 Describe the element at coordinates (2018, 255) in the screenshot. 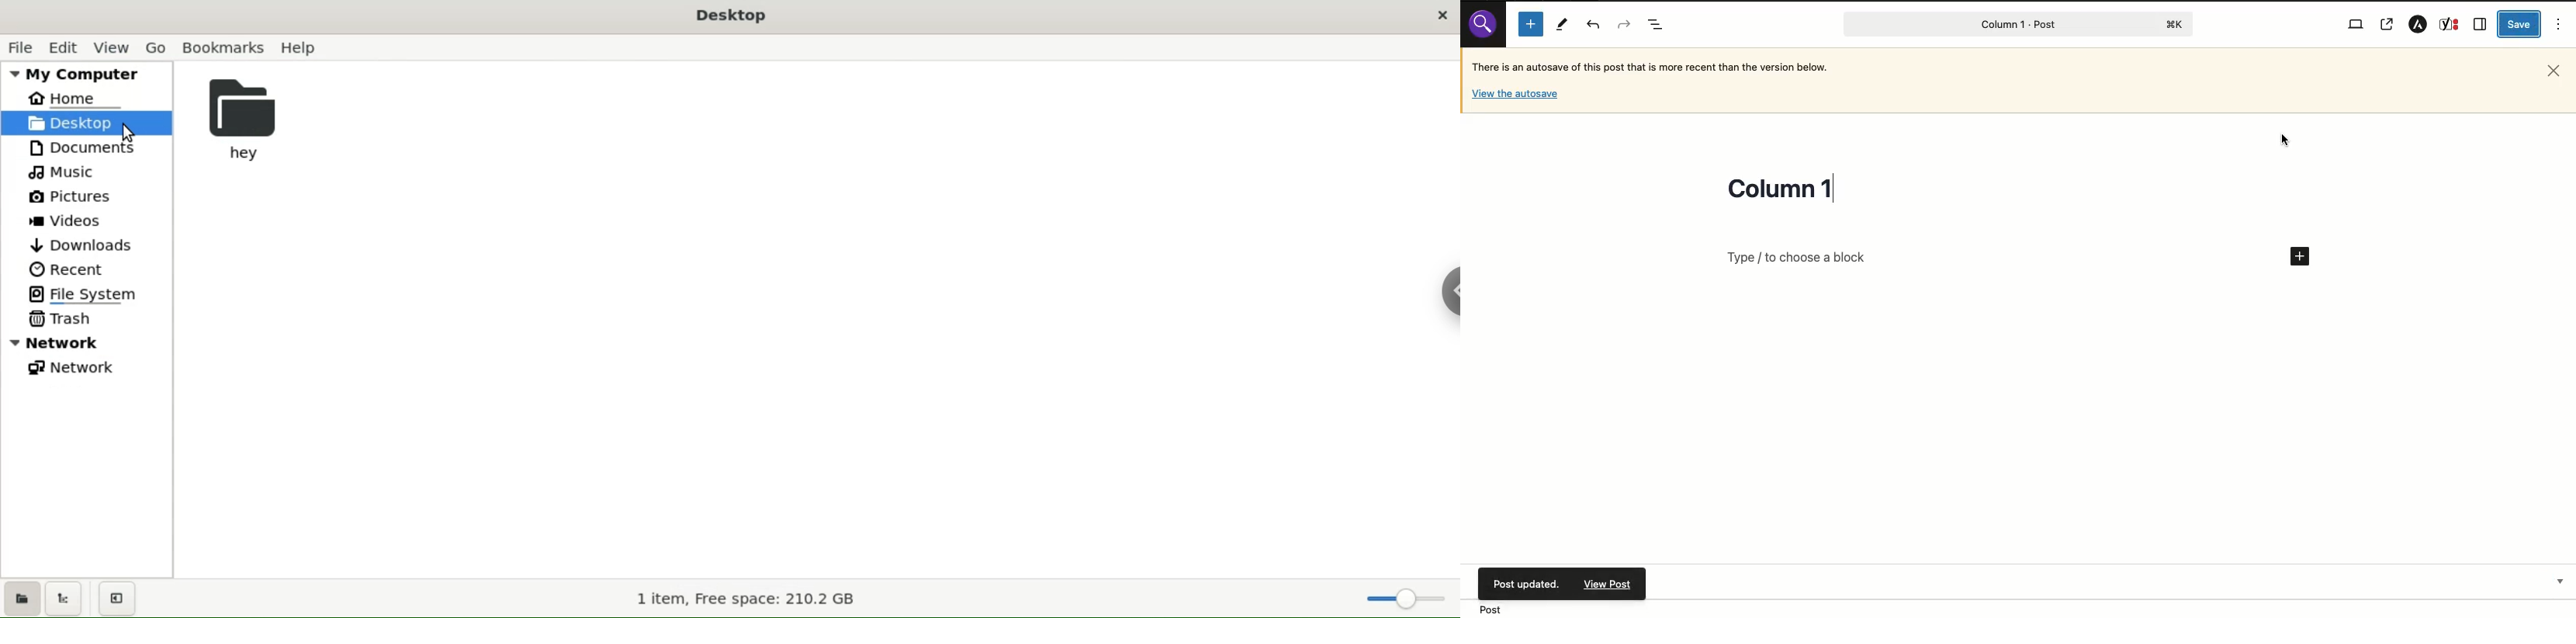

I see `Add new block` at that location.